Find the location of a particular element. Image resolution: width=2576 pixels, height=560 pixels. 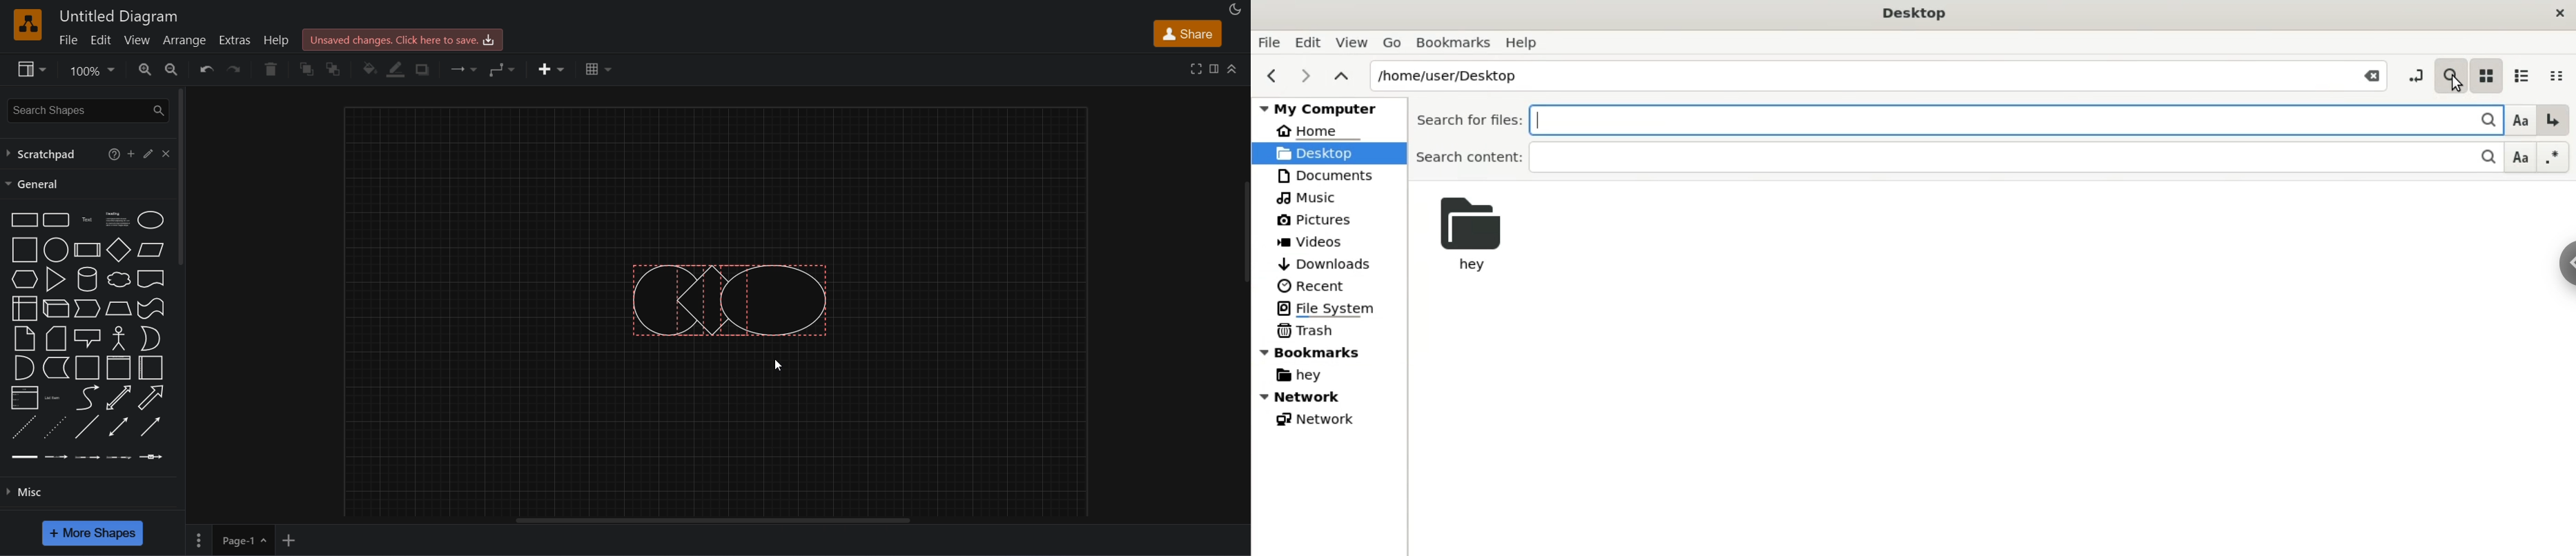

taPE is located at coordinates (151, 308).